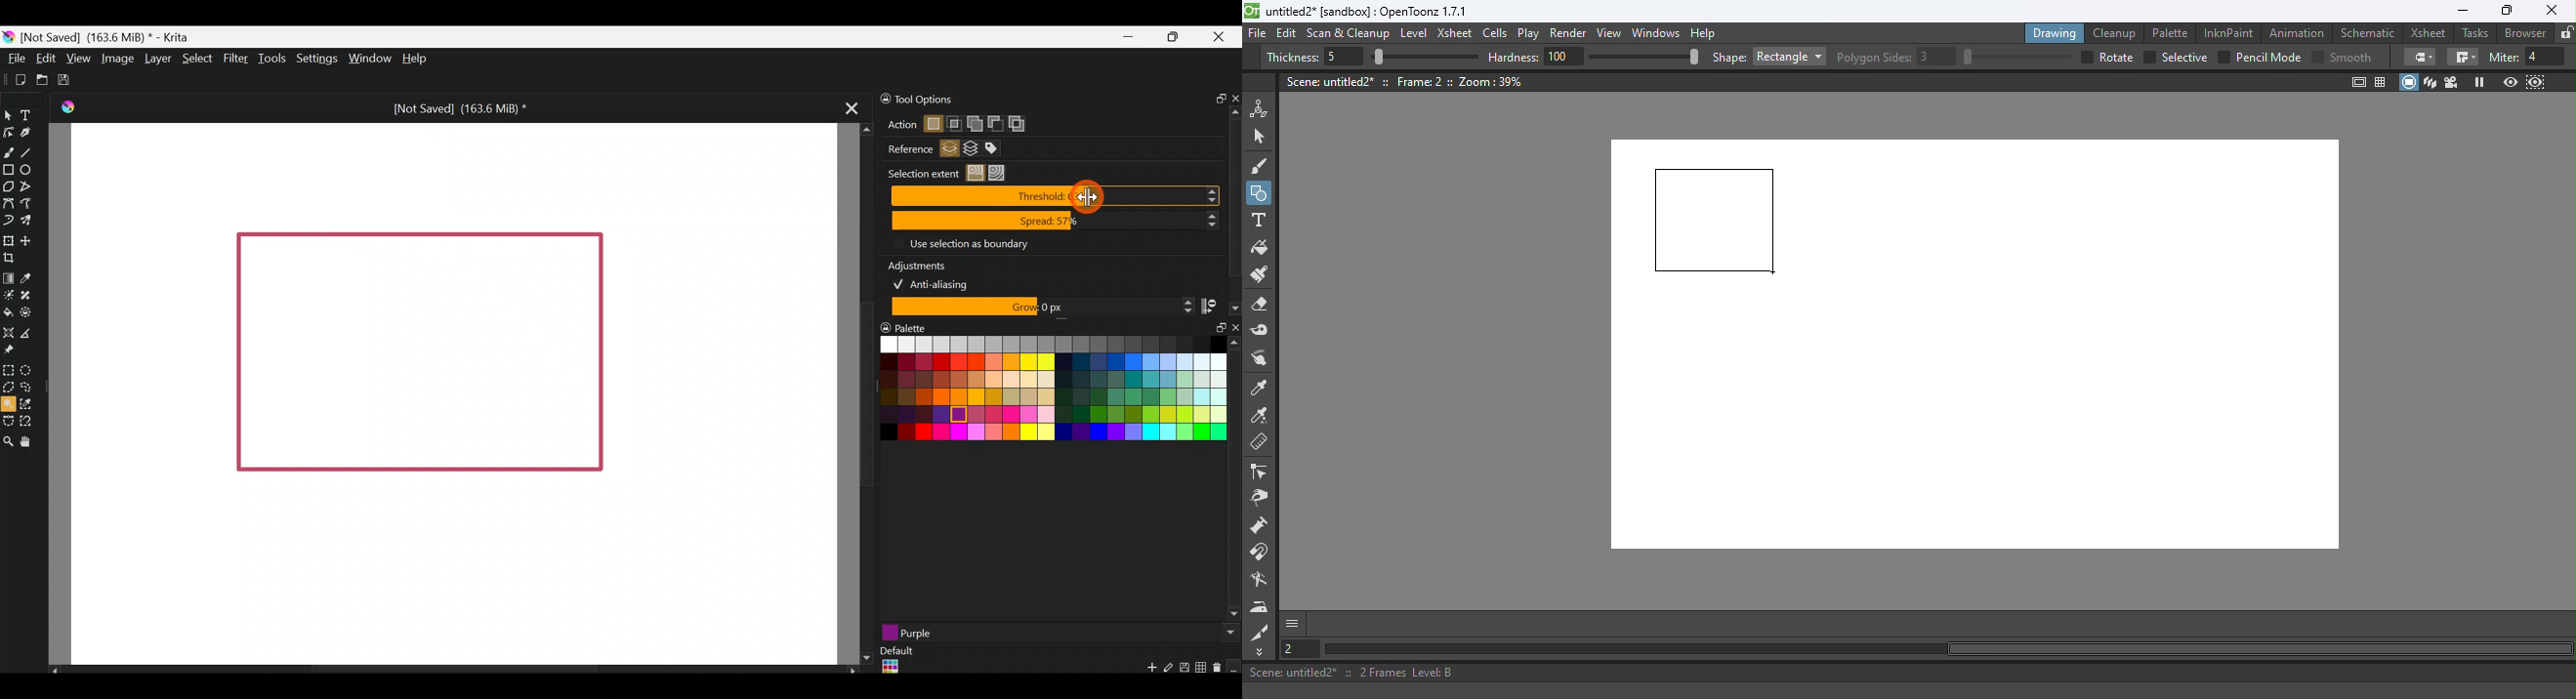  I want to click on Edit current palette, so click(1203, 669).